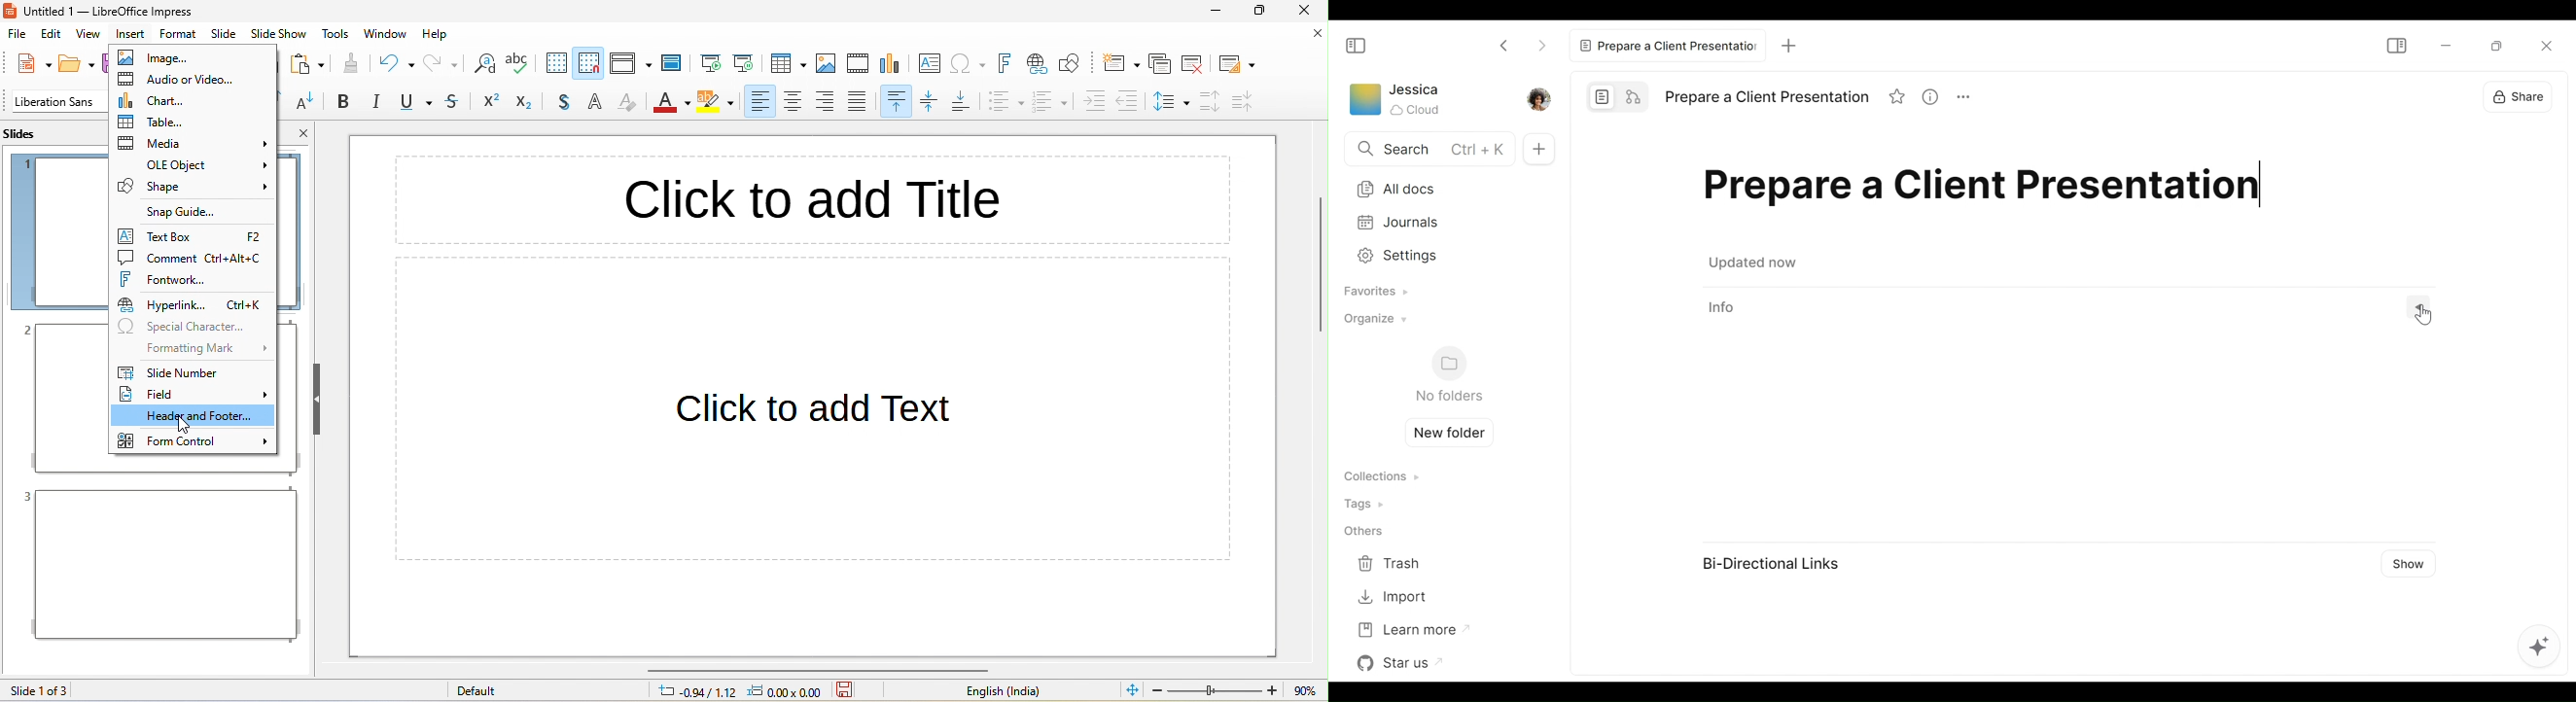 This screenshot has height=728, width=2576. I want to click on value, so click(1303, 690).